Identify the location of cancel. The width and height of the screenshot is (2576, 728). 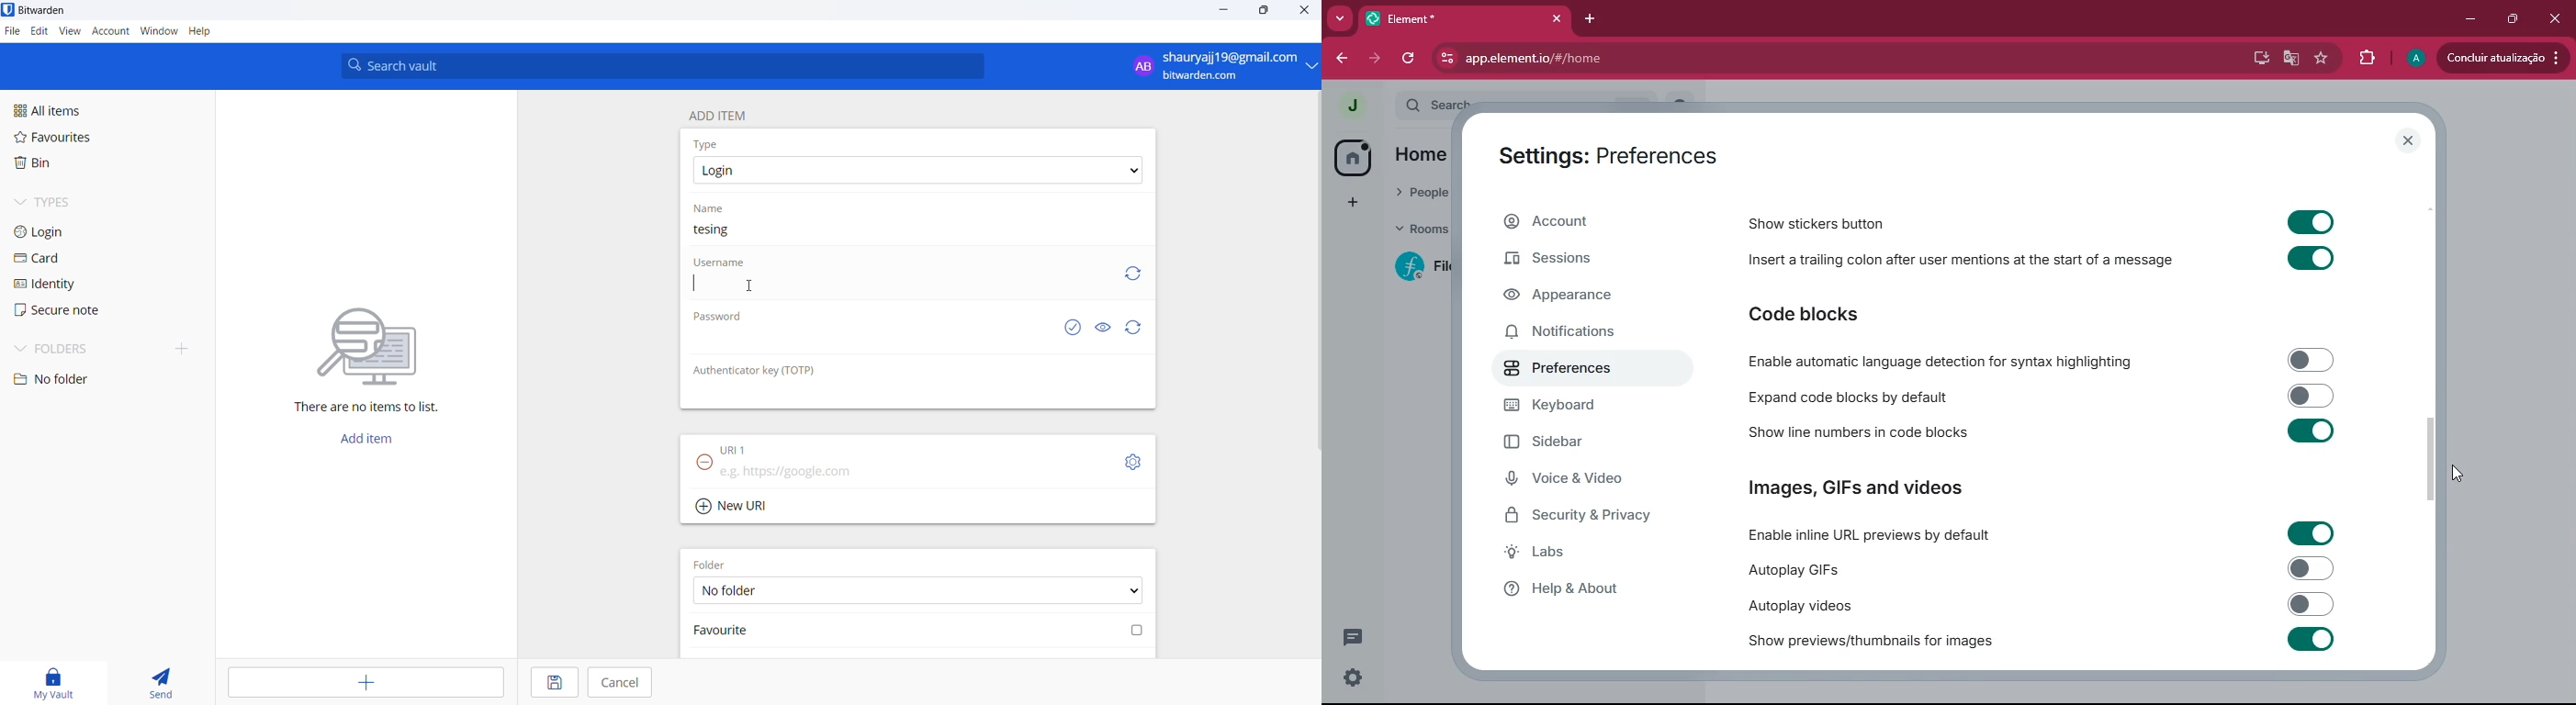
(620, 682).